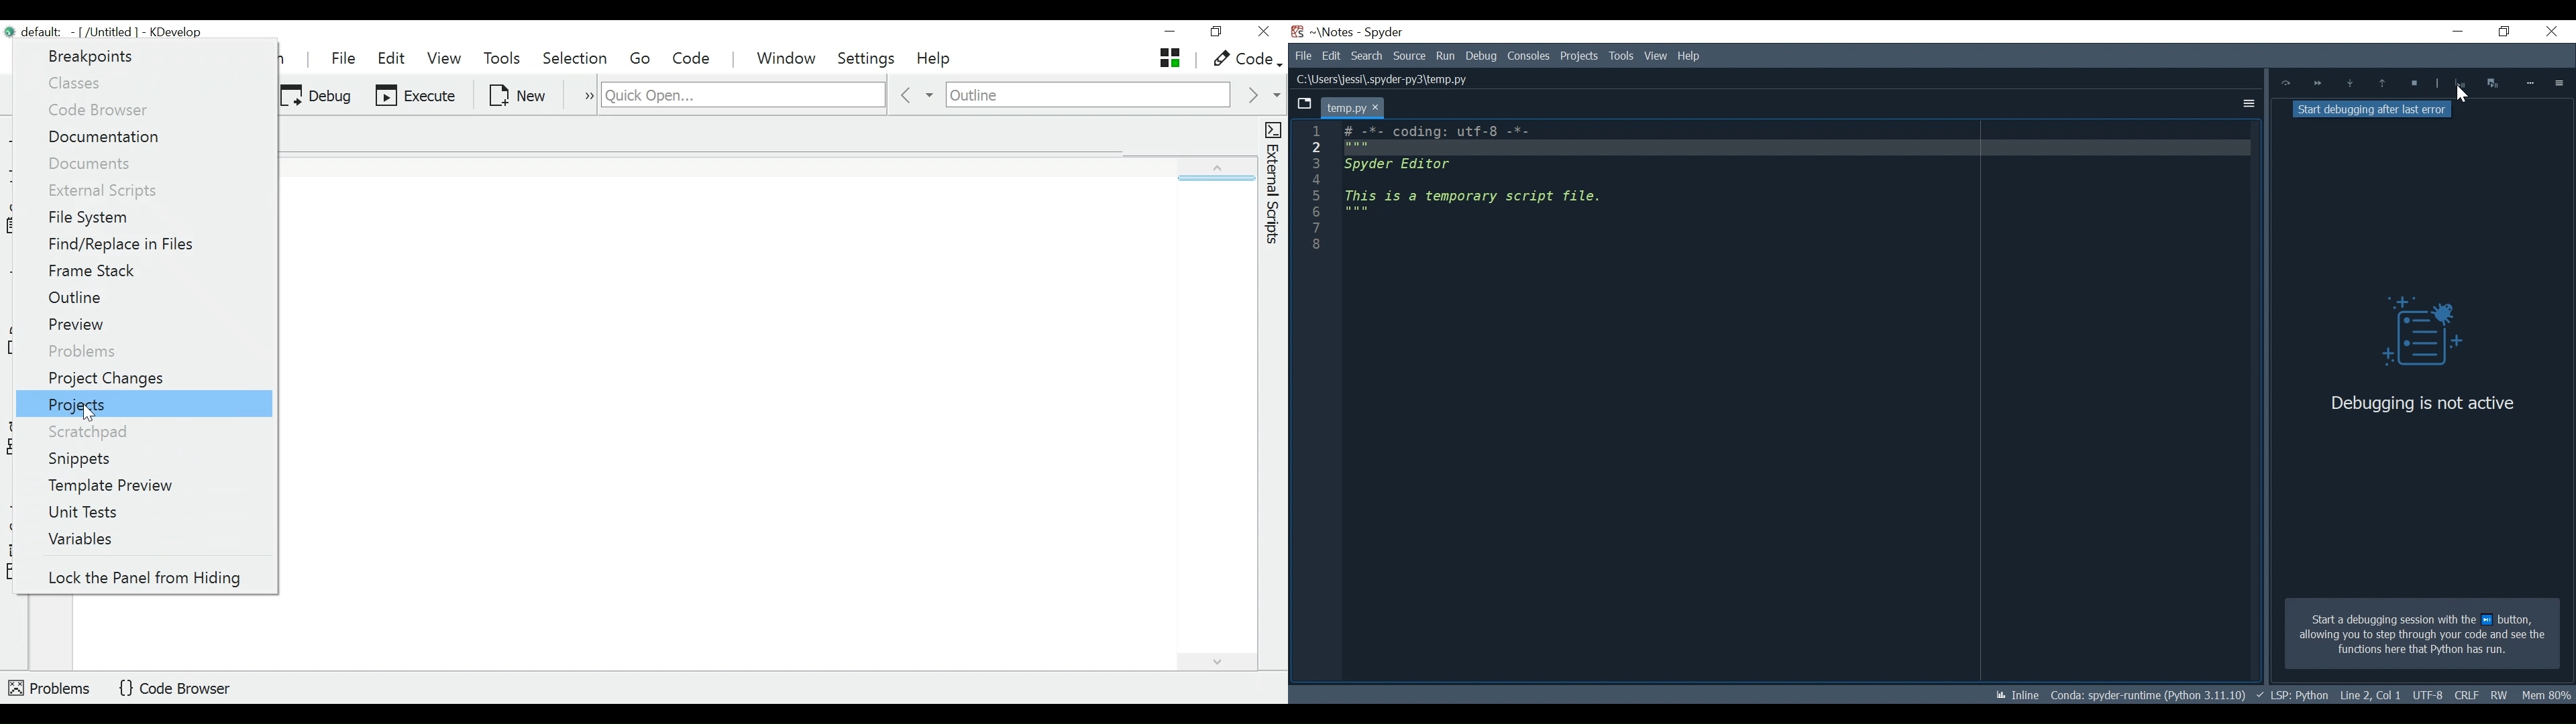 The width and height of the screenshot is (2576, 728). What do you see at coordinates (87, 415) in the screenshot?
I see `Cursor` at bounding box center [87, 415].